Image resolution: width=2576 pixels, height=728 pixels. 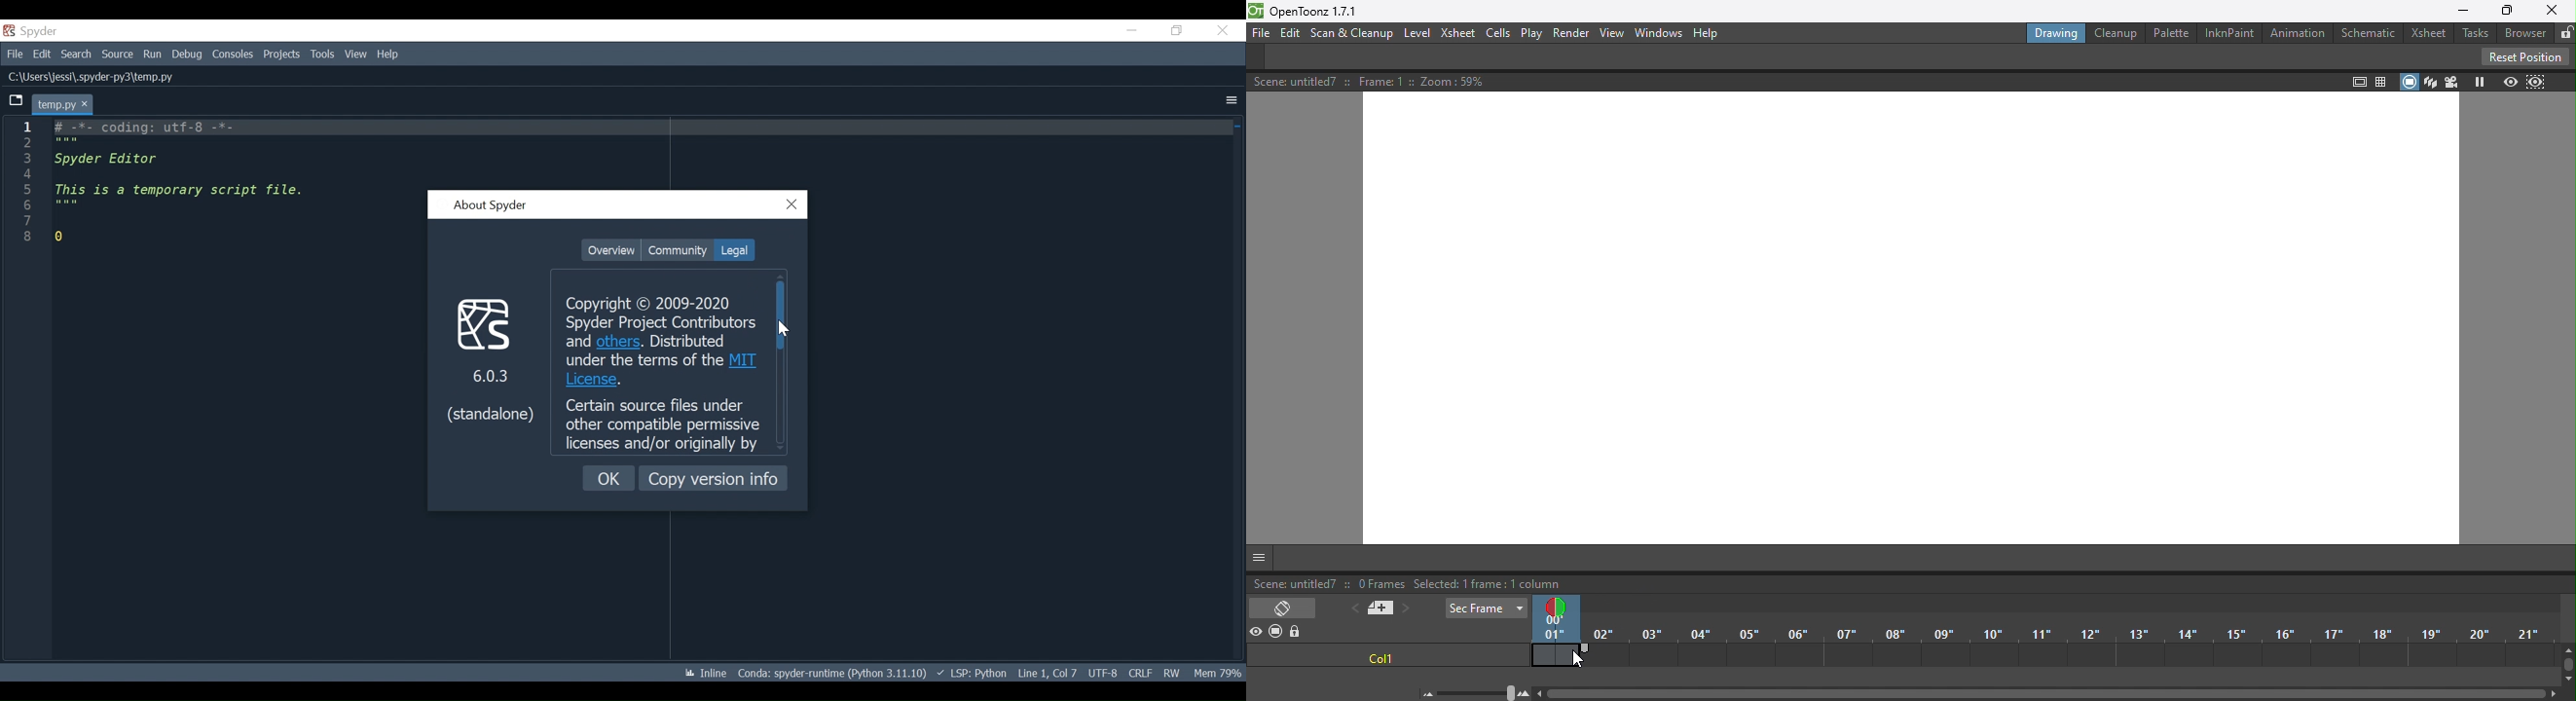 I want to click on Source, so click(x=117, y=55).